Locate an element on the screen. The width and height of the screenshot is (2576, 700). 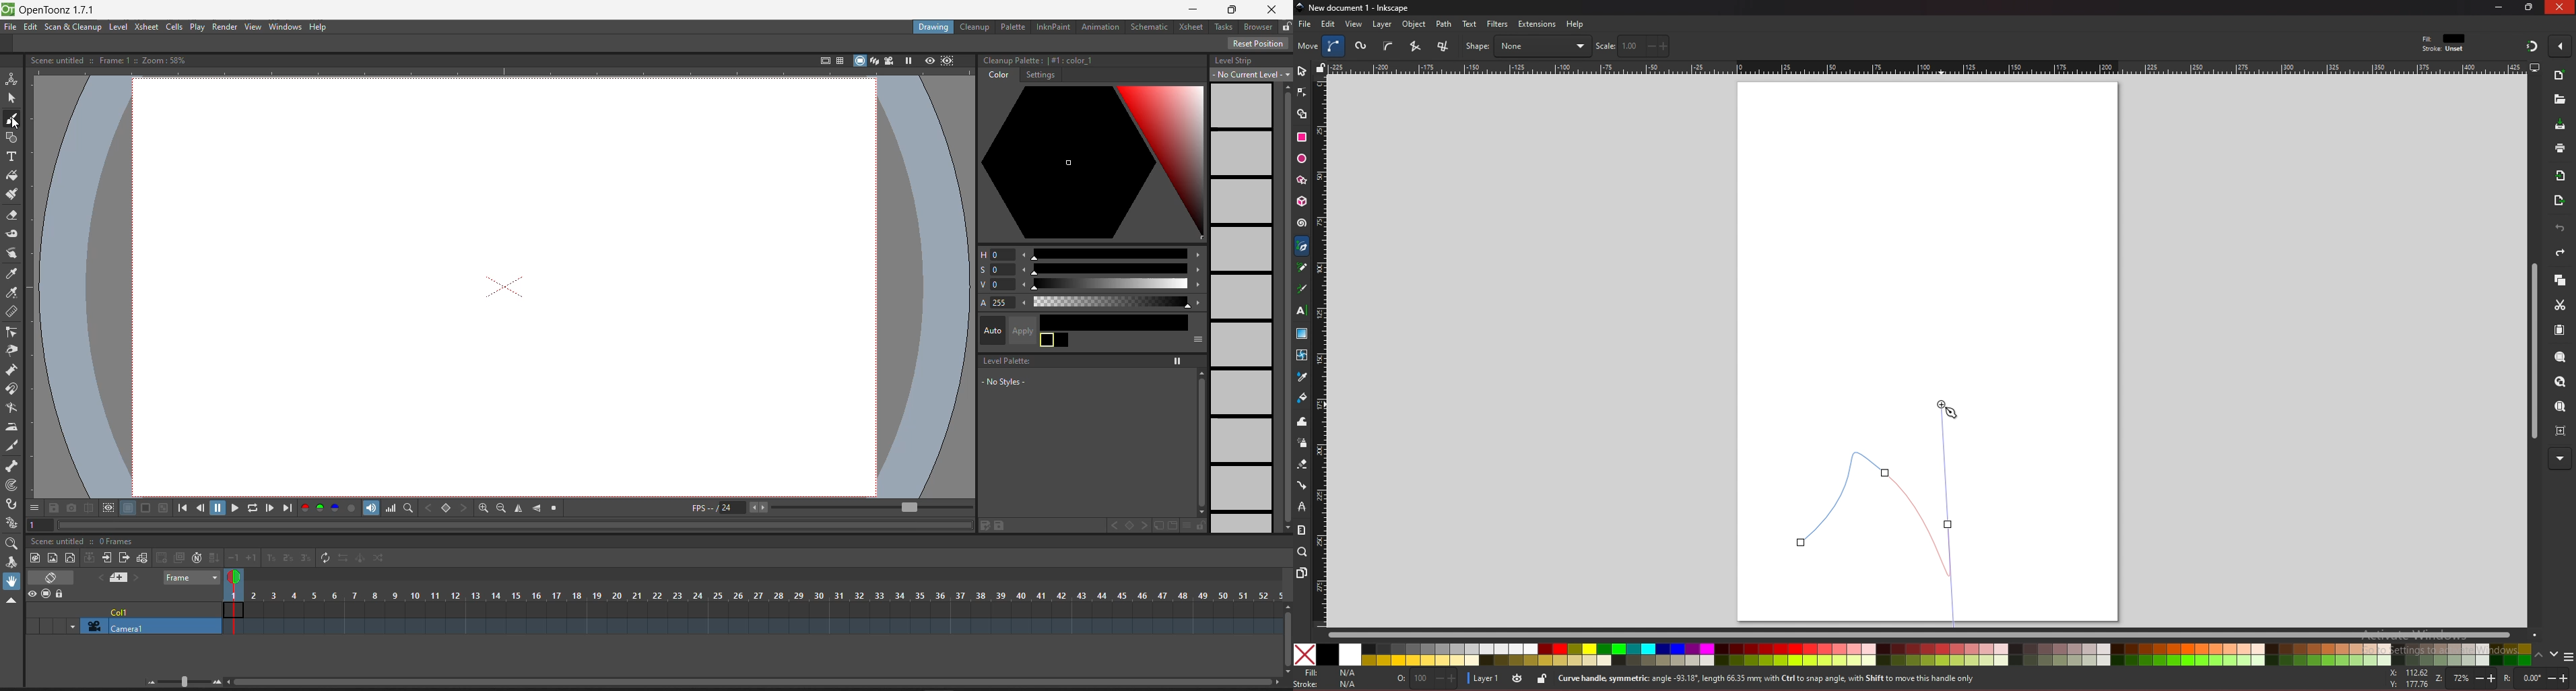
random is located at coordinates (381, 557).